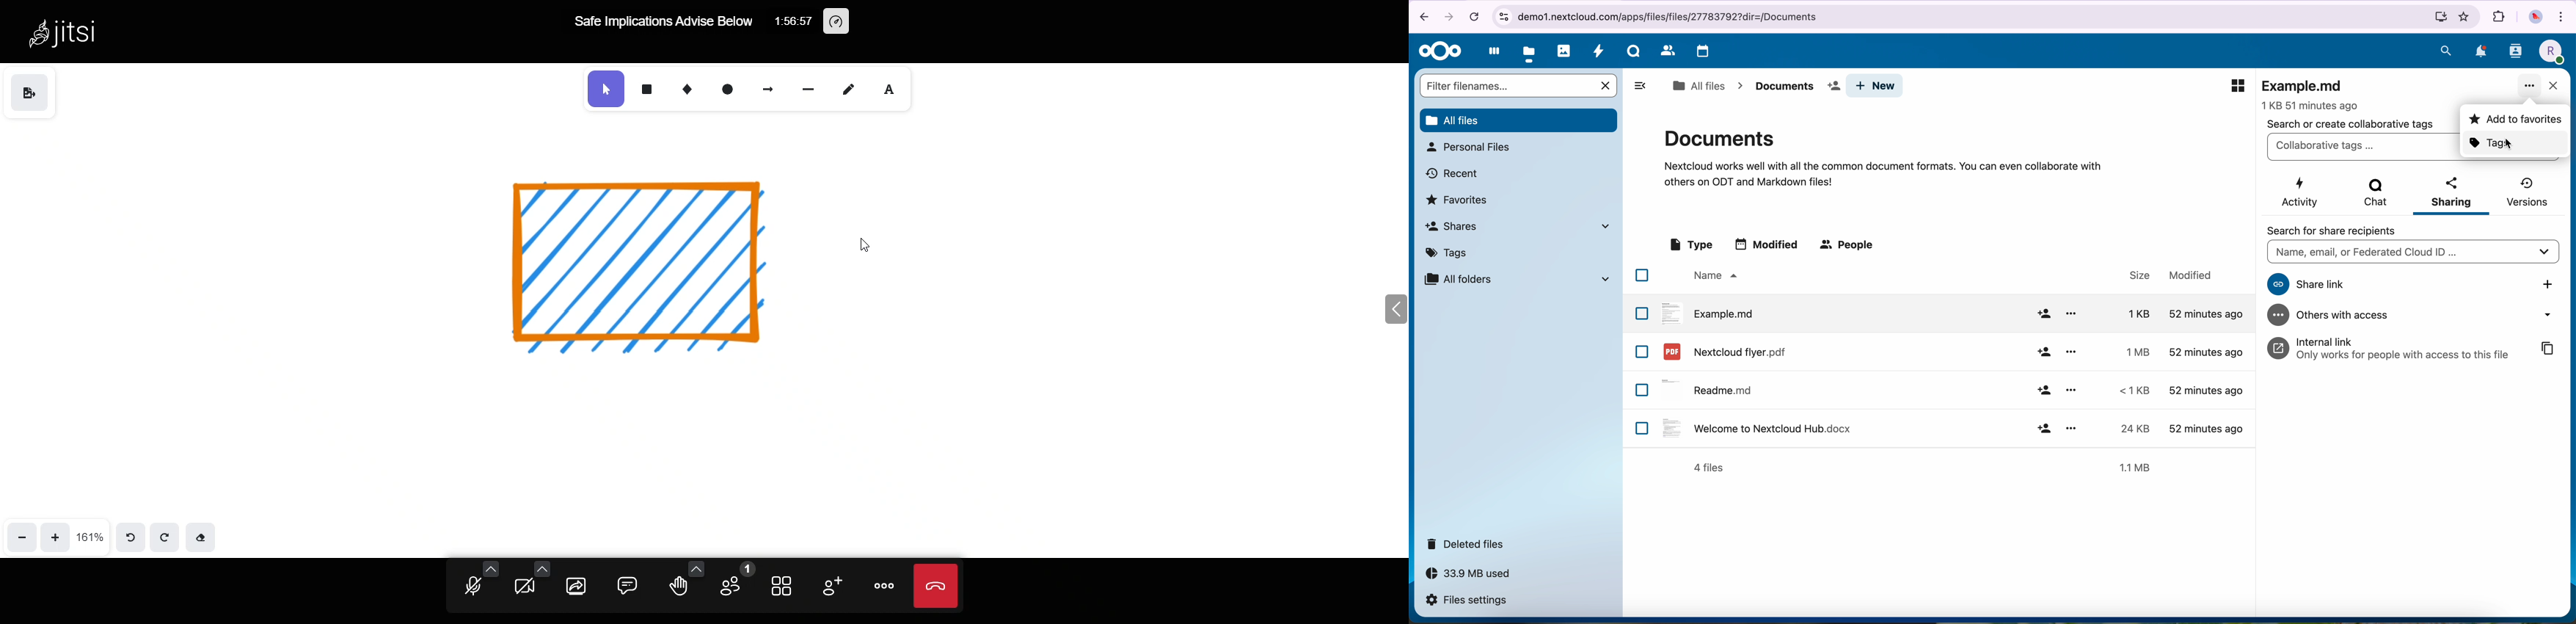 The height and width of the screenshot is (644, 2576). What do you see at coordinates (1468, 544) in the screenshot?
I see `deleted files` at bounding box center [1468, 544].